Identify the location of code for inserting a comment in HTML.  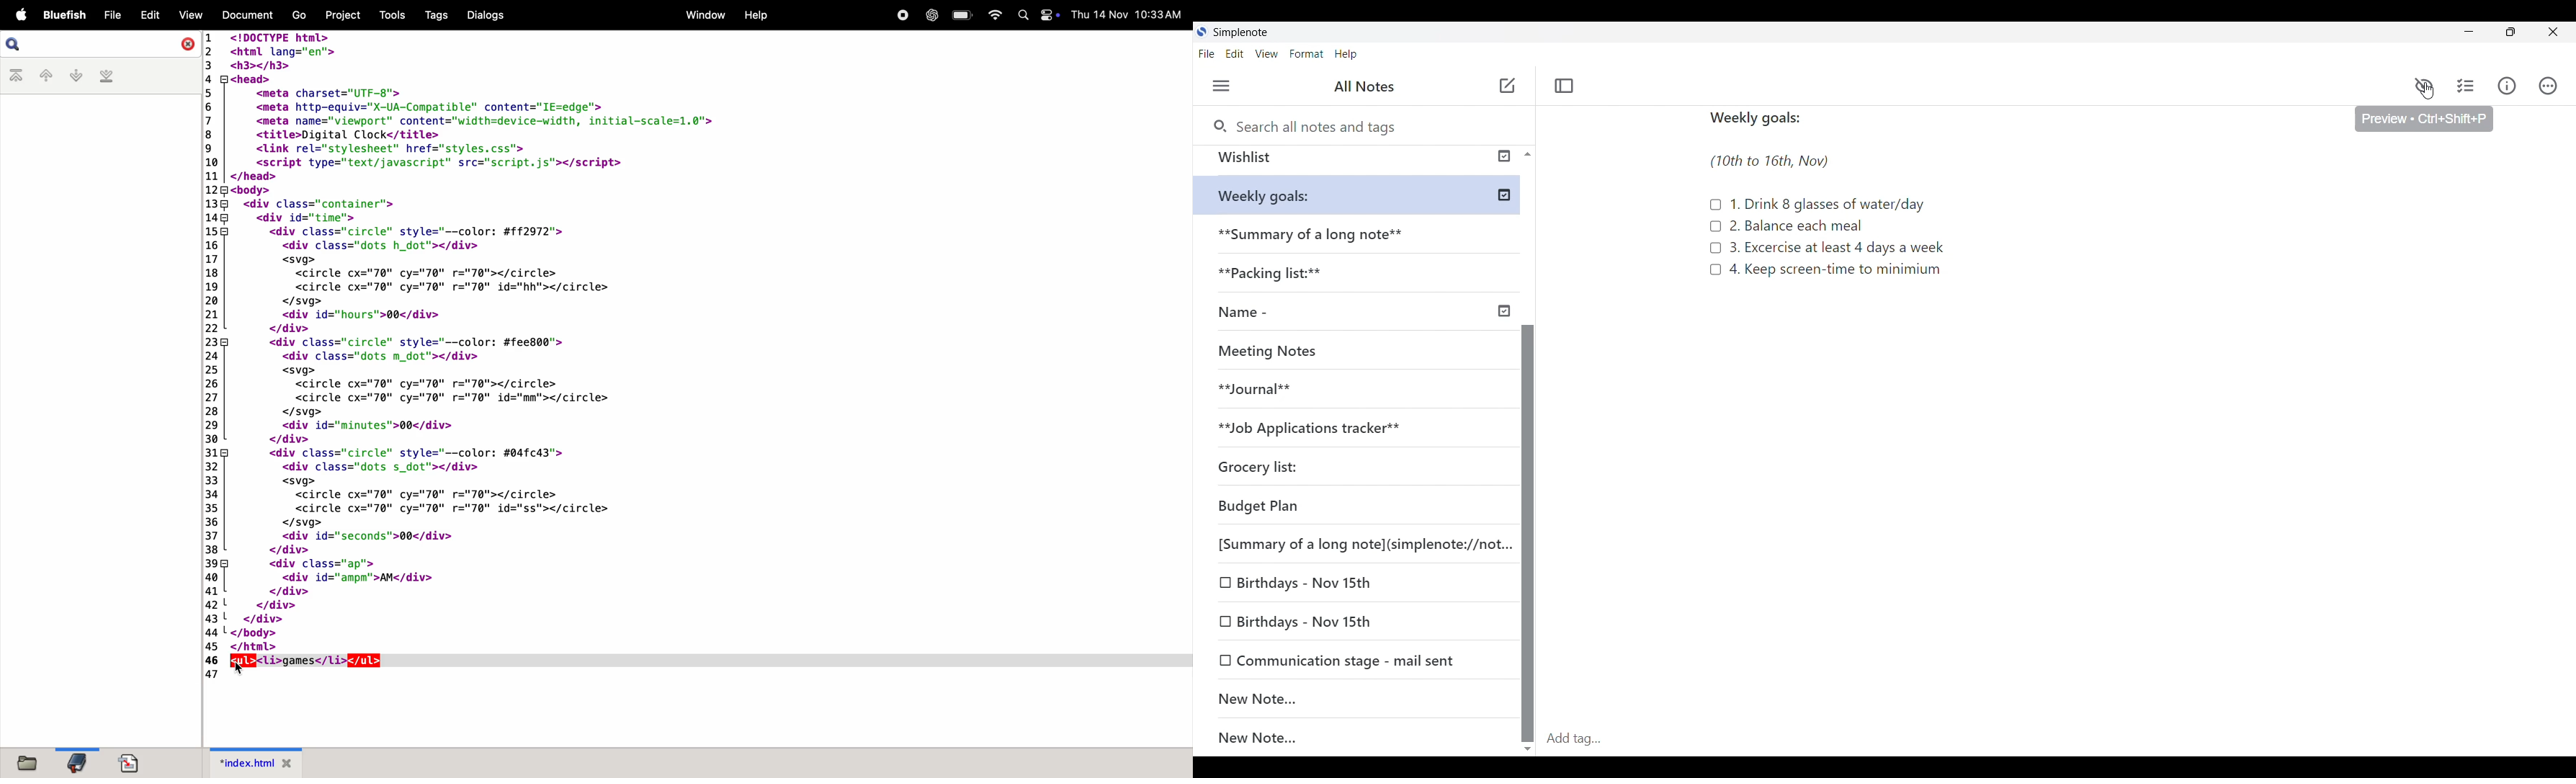
(575, 356).